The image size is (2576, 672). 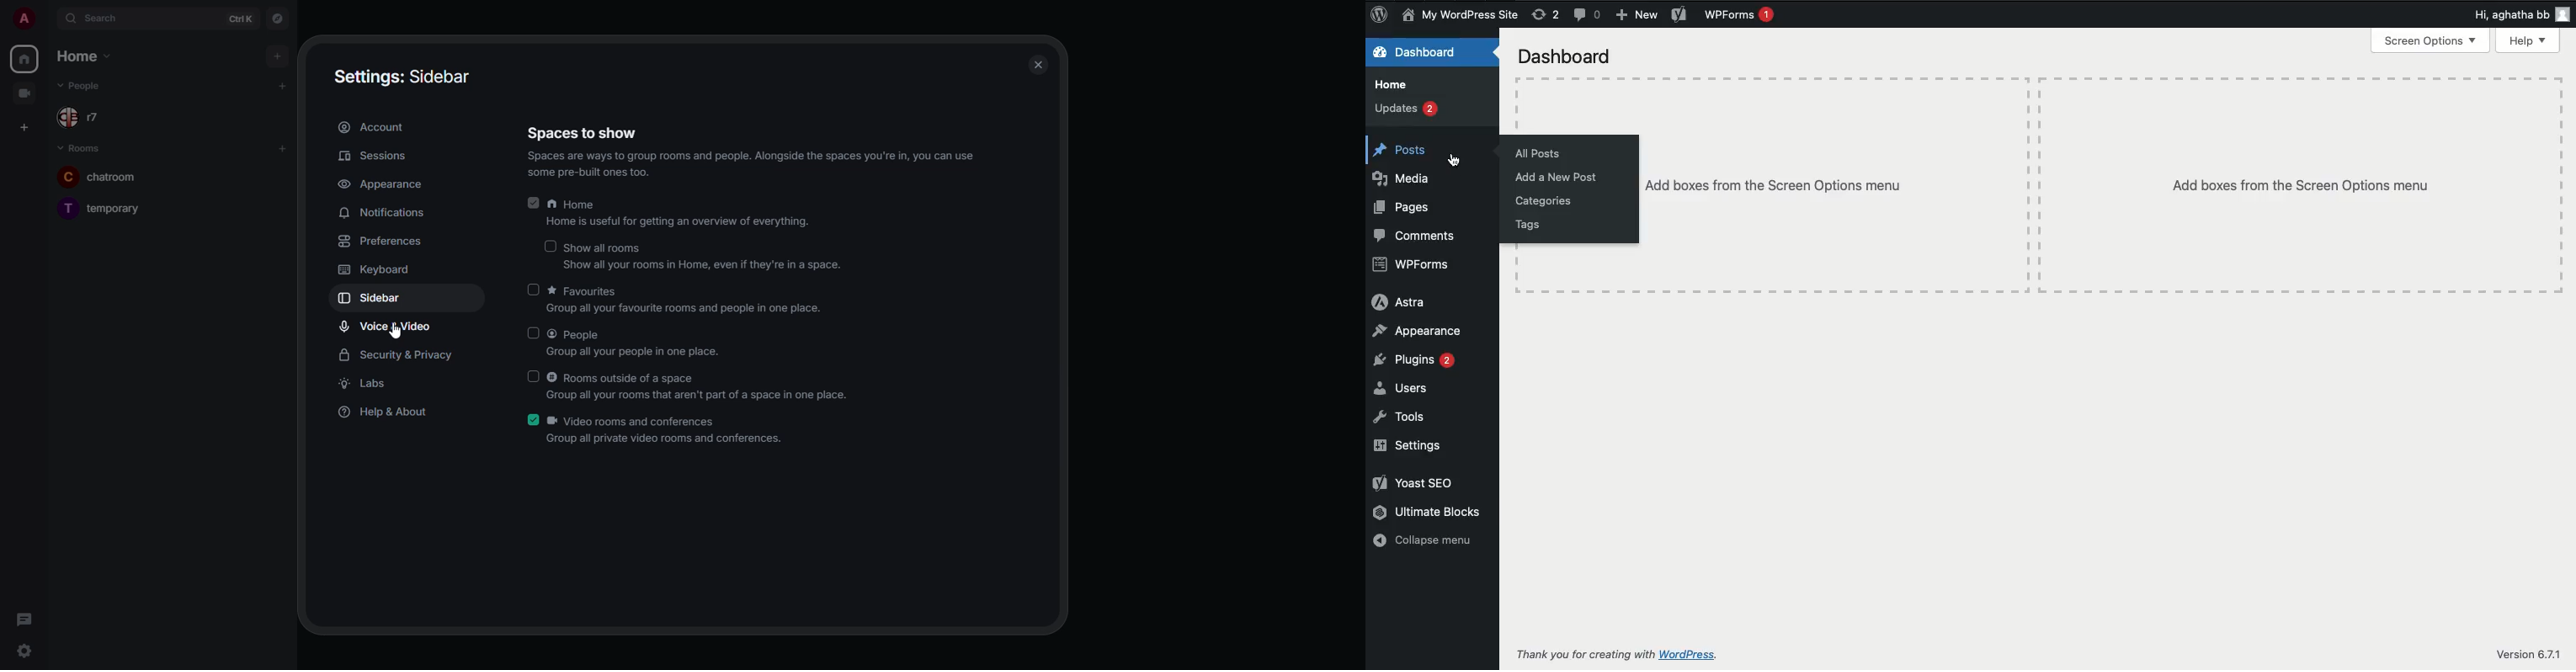 I want to click on sidebar, so click(x=377, y=298).